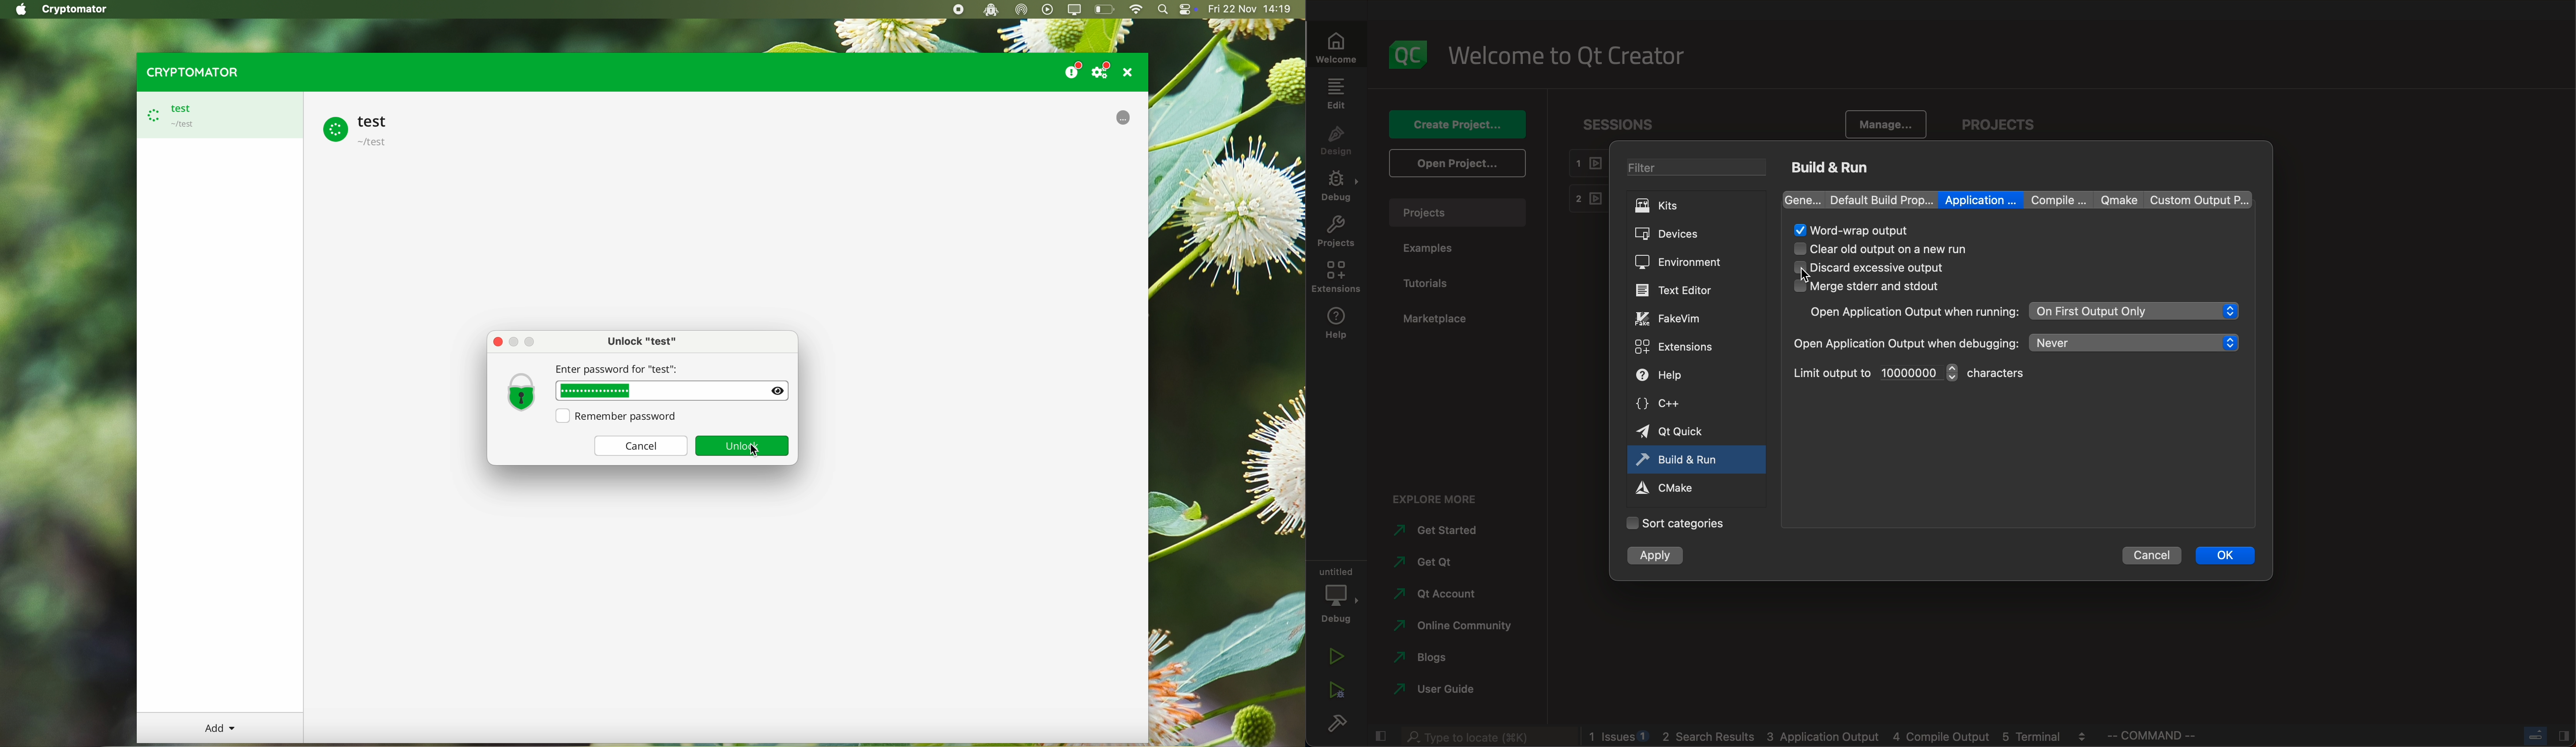  Describe the element at coordinates (1686, 375) in the screenshot. I see `help` at that location.